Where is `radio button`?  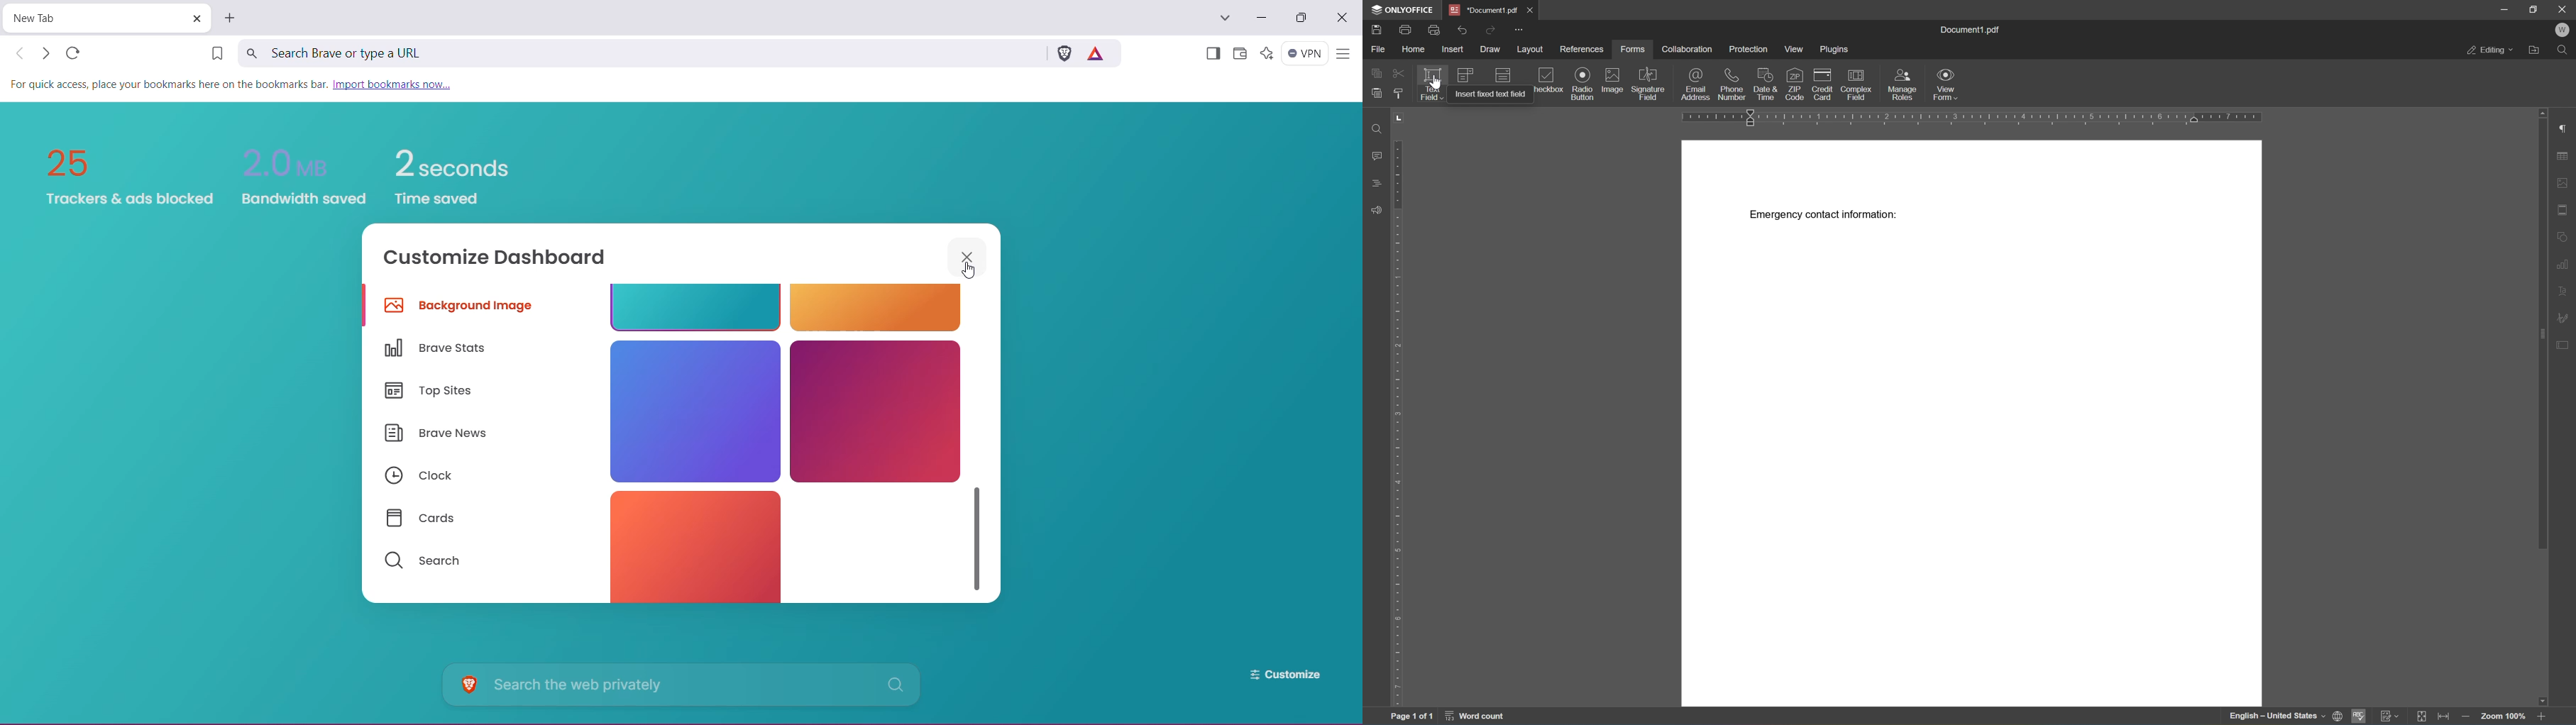
radio button is located at coordinates (1584, 84).